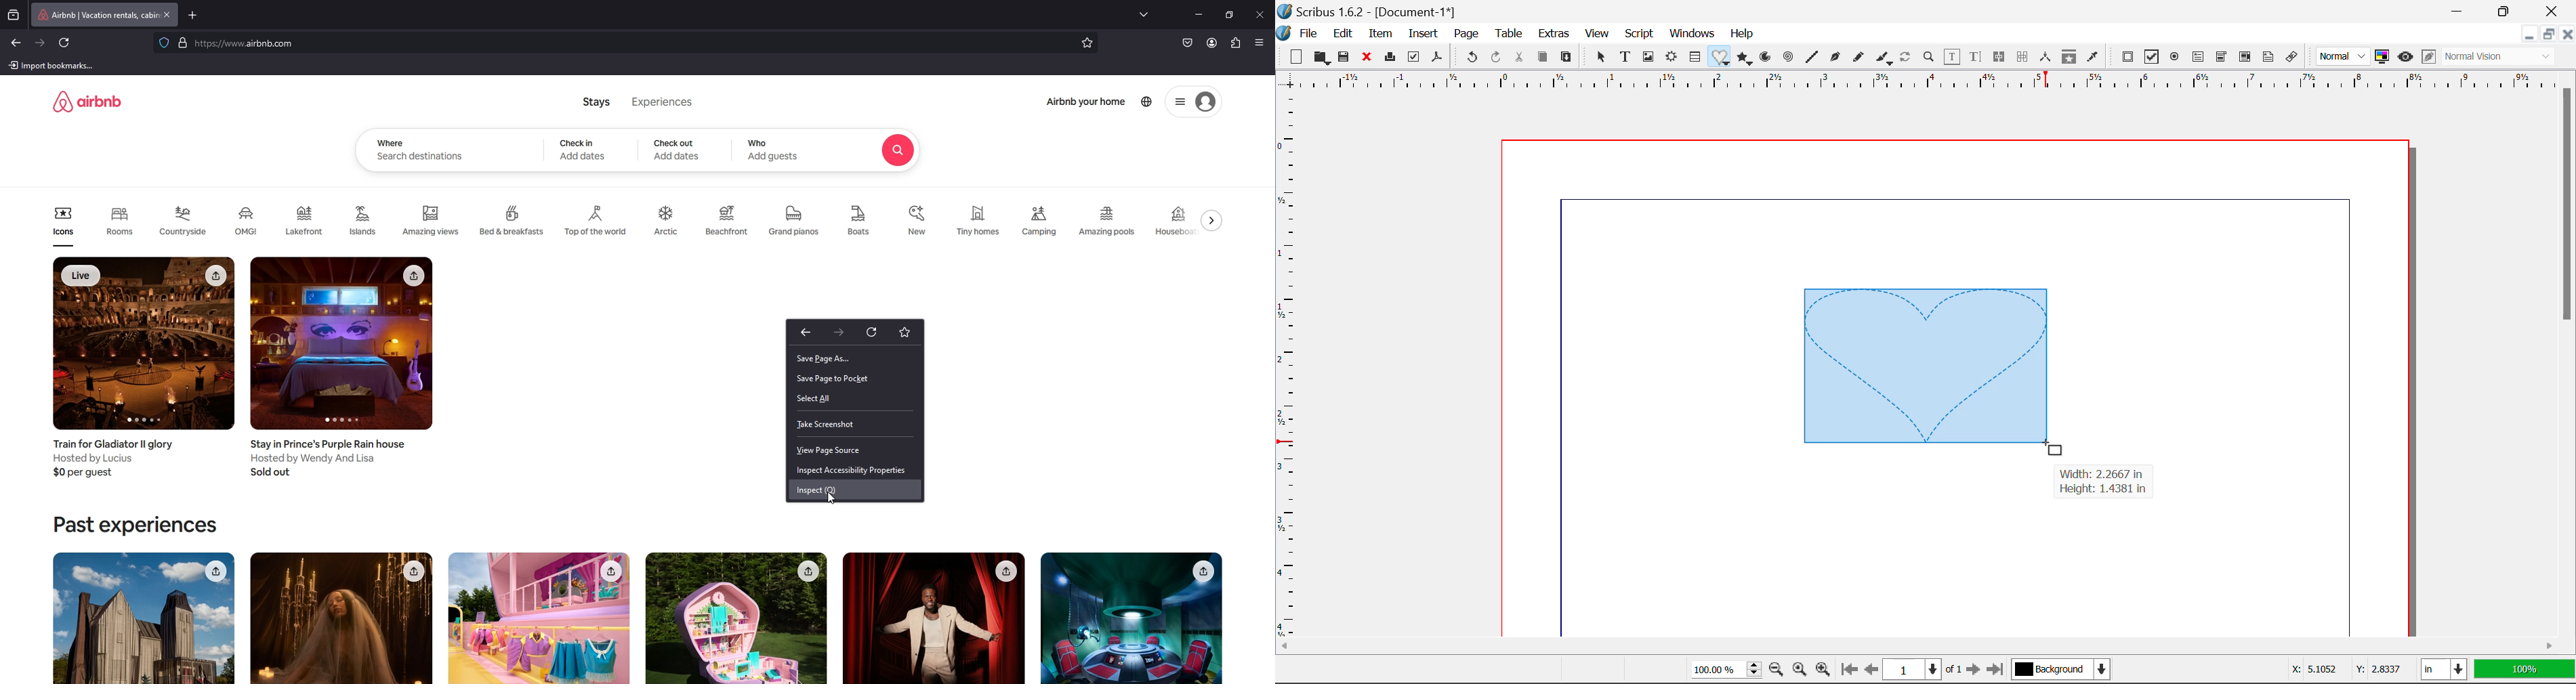 The height and width of the screenshot is (700, 2576). Describe the element at coordinates (2568, 36) in the screenshot. I see `Close` at that location.